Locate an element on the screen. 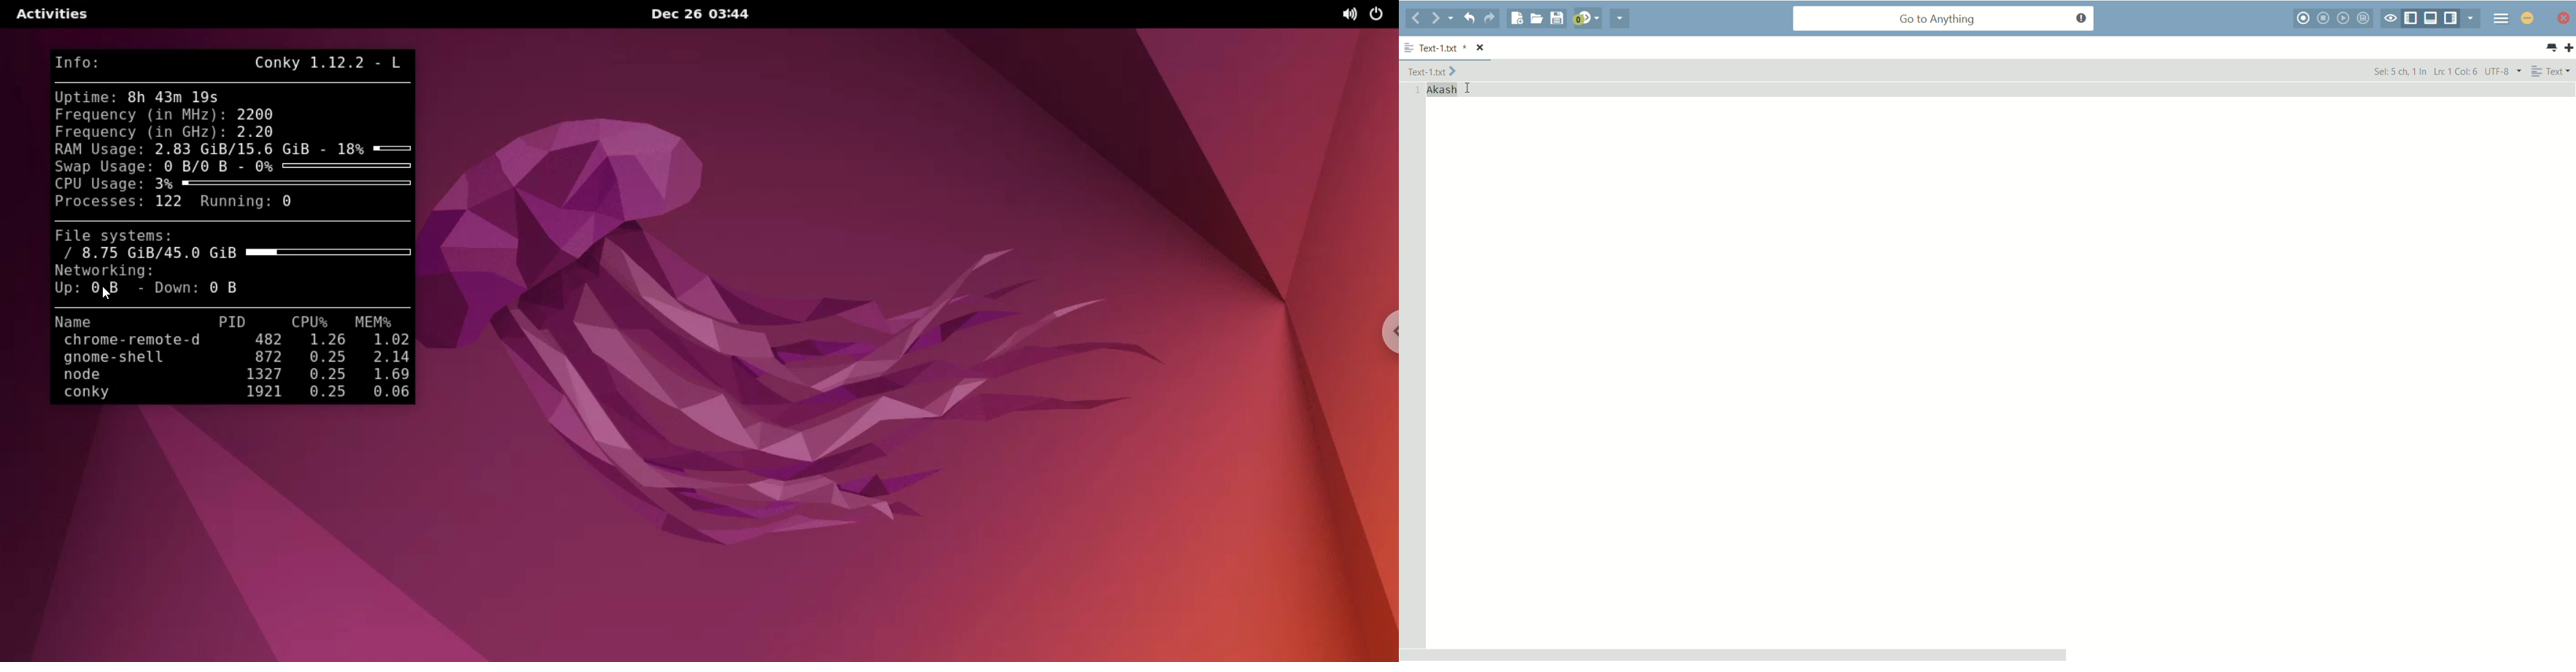  toggle focus mode is located at coordinates (2390, 19).